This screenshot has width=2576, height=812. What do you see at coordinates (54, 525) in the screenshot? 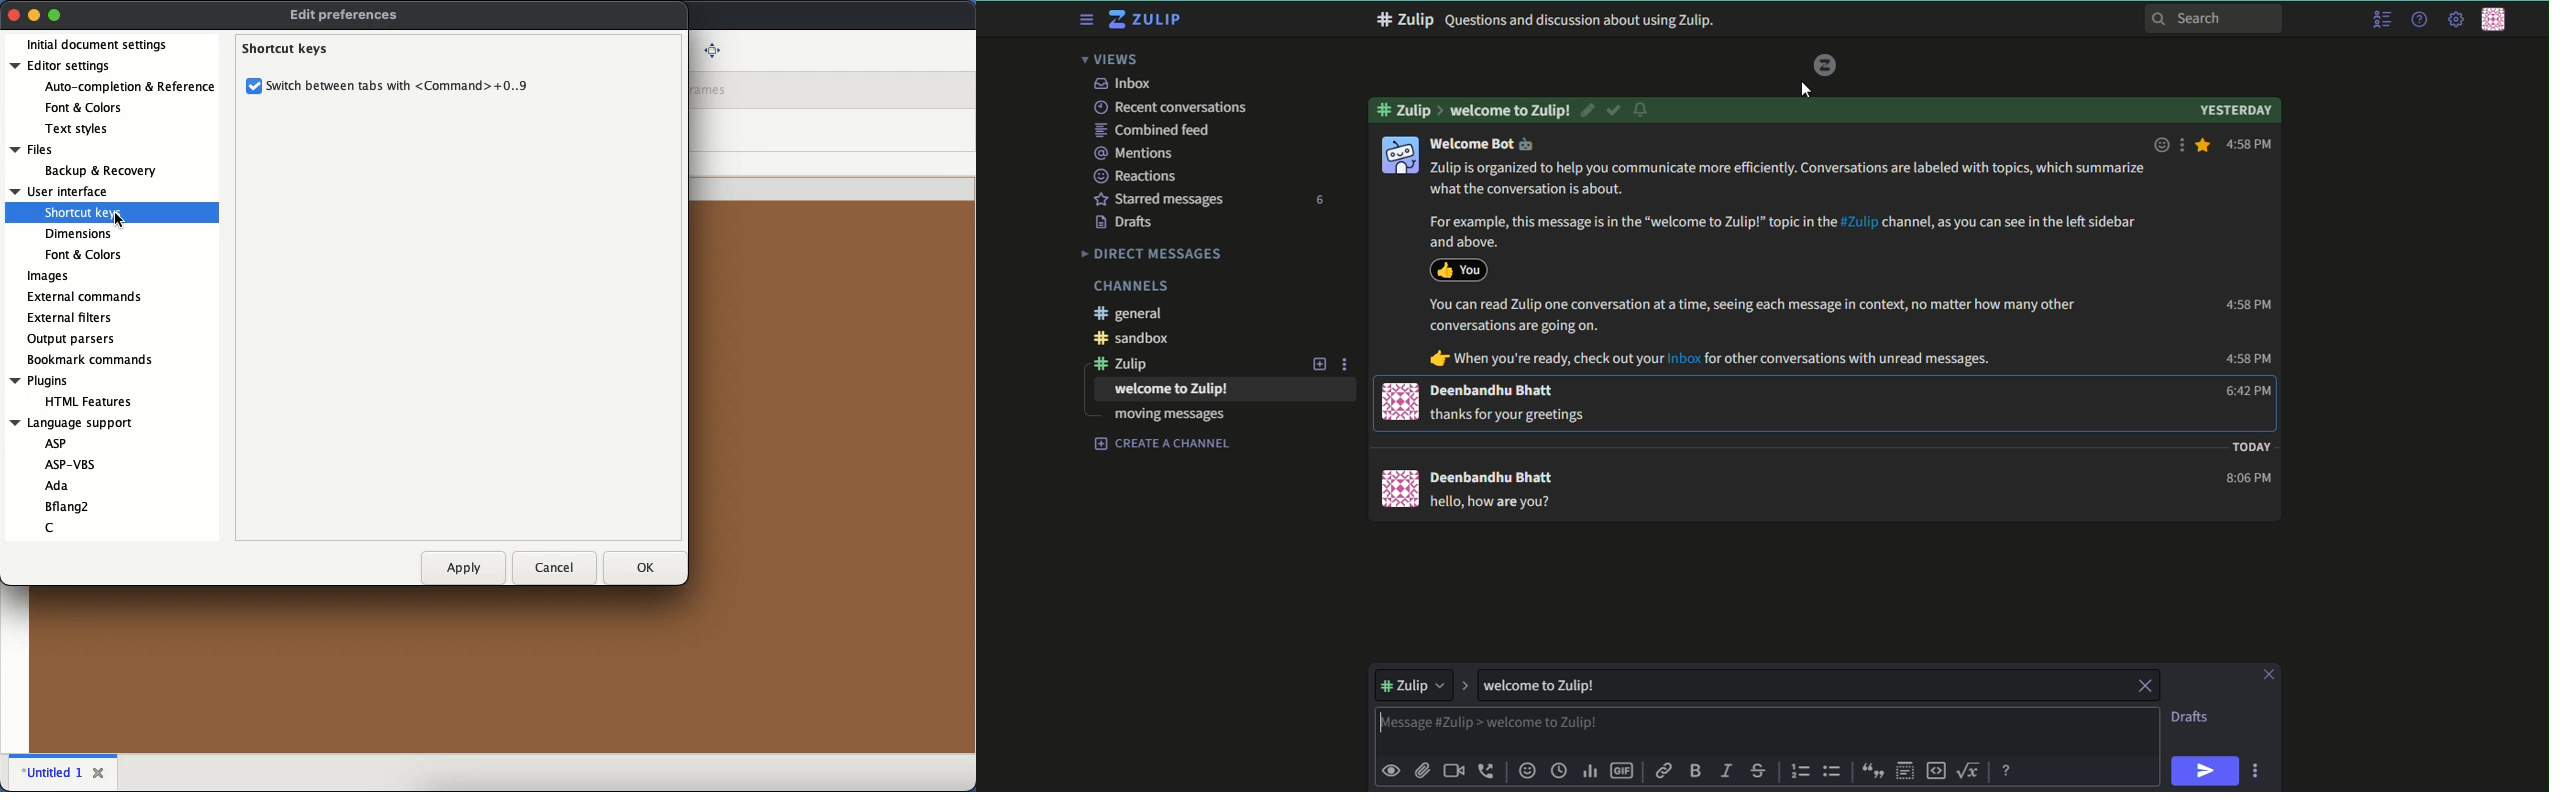
I see `C` at bounding box center [54, 525].